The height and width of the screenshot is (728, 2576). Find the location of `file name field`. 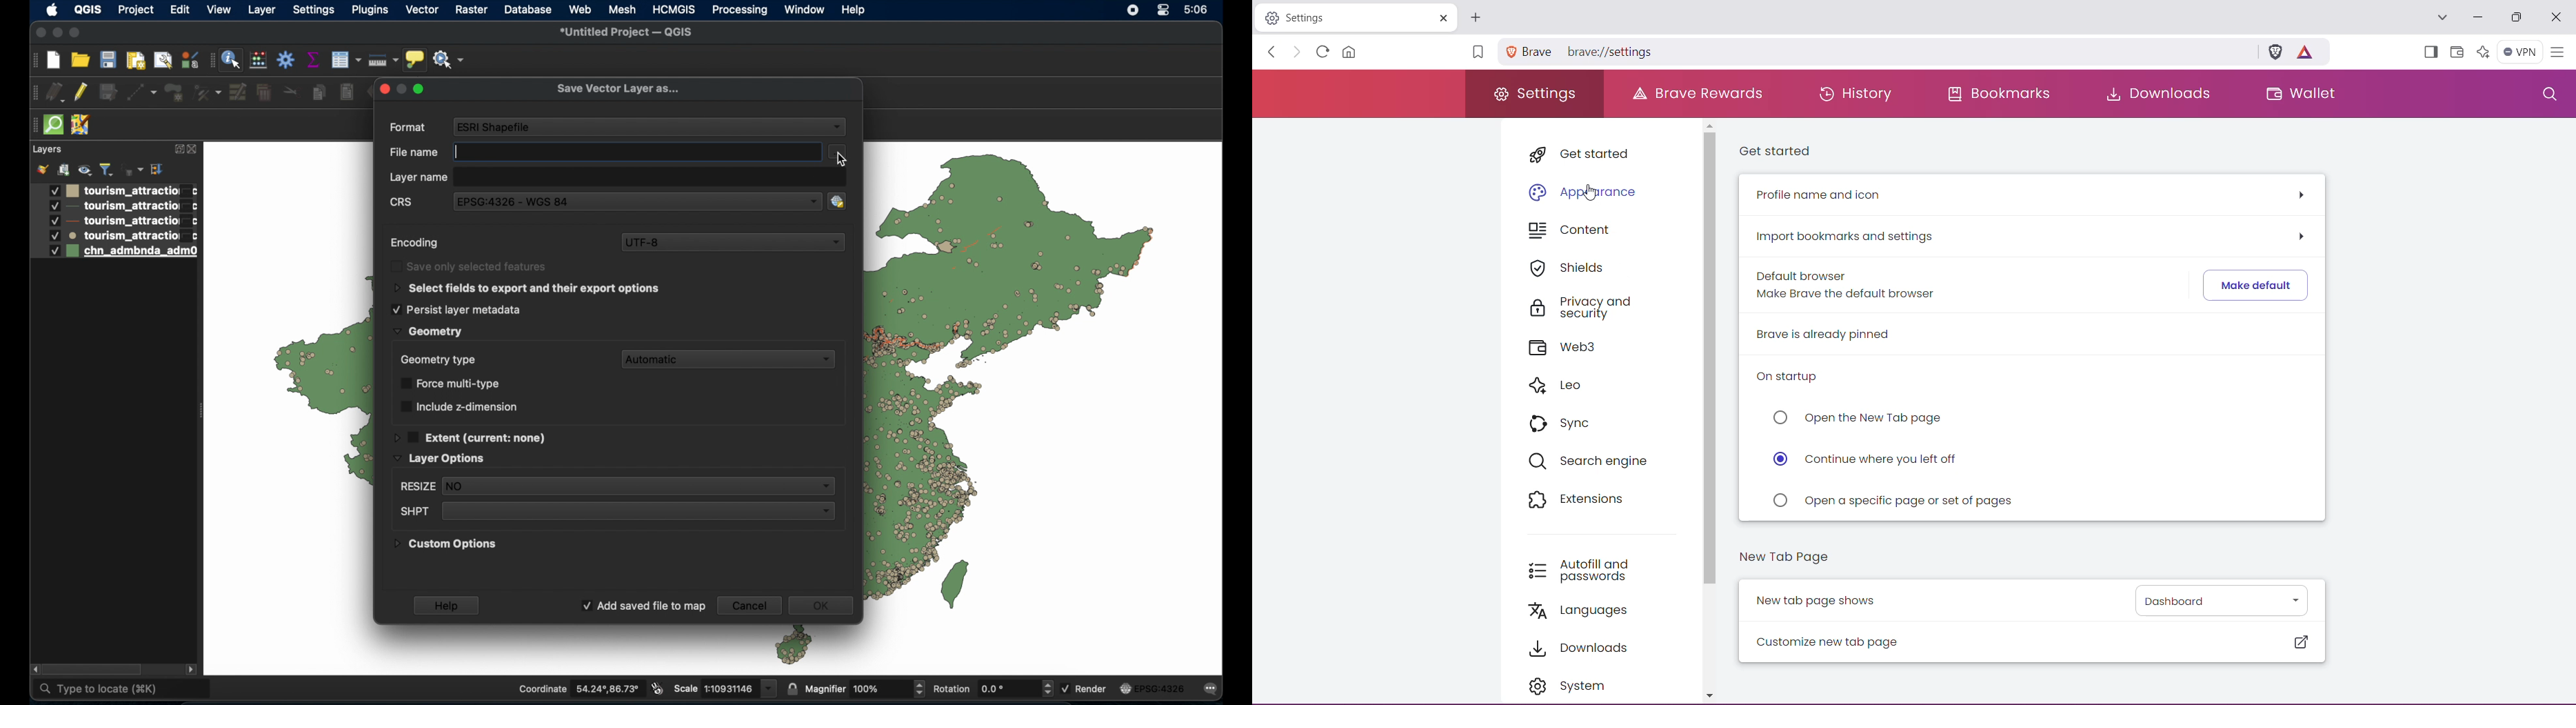

file name field is located at coordinates (637, 150).